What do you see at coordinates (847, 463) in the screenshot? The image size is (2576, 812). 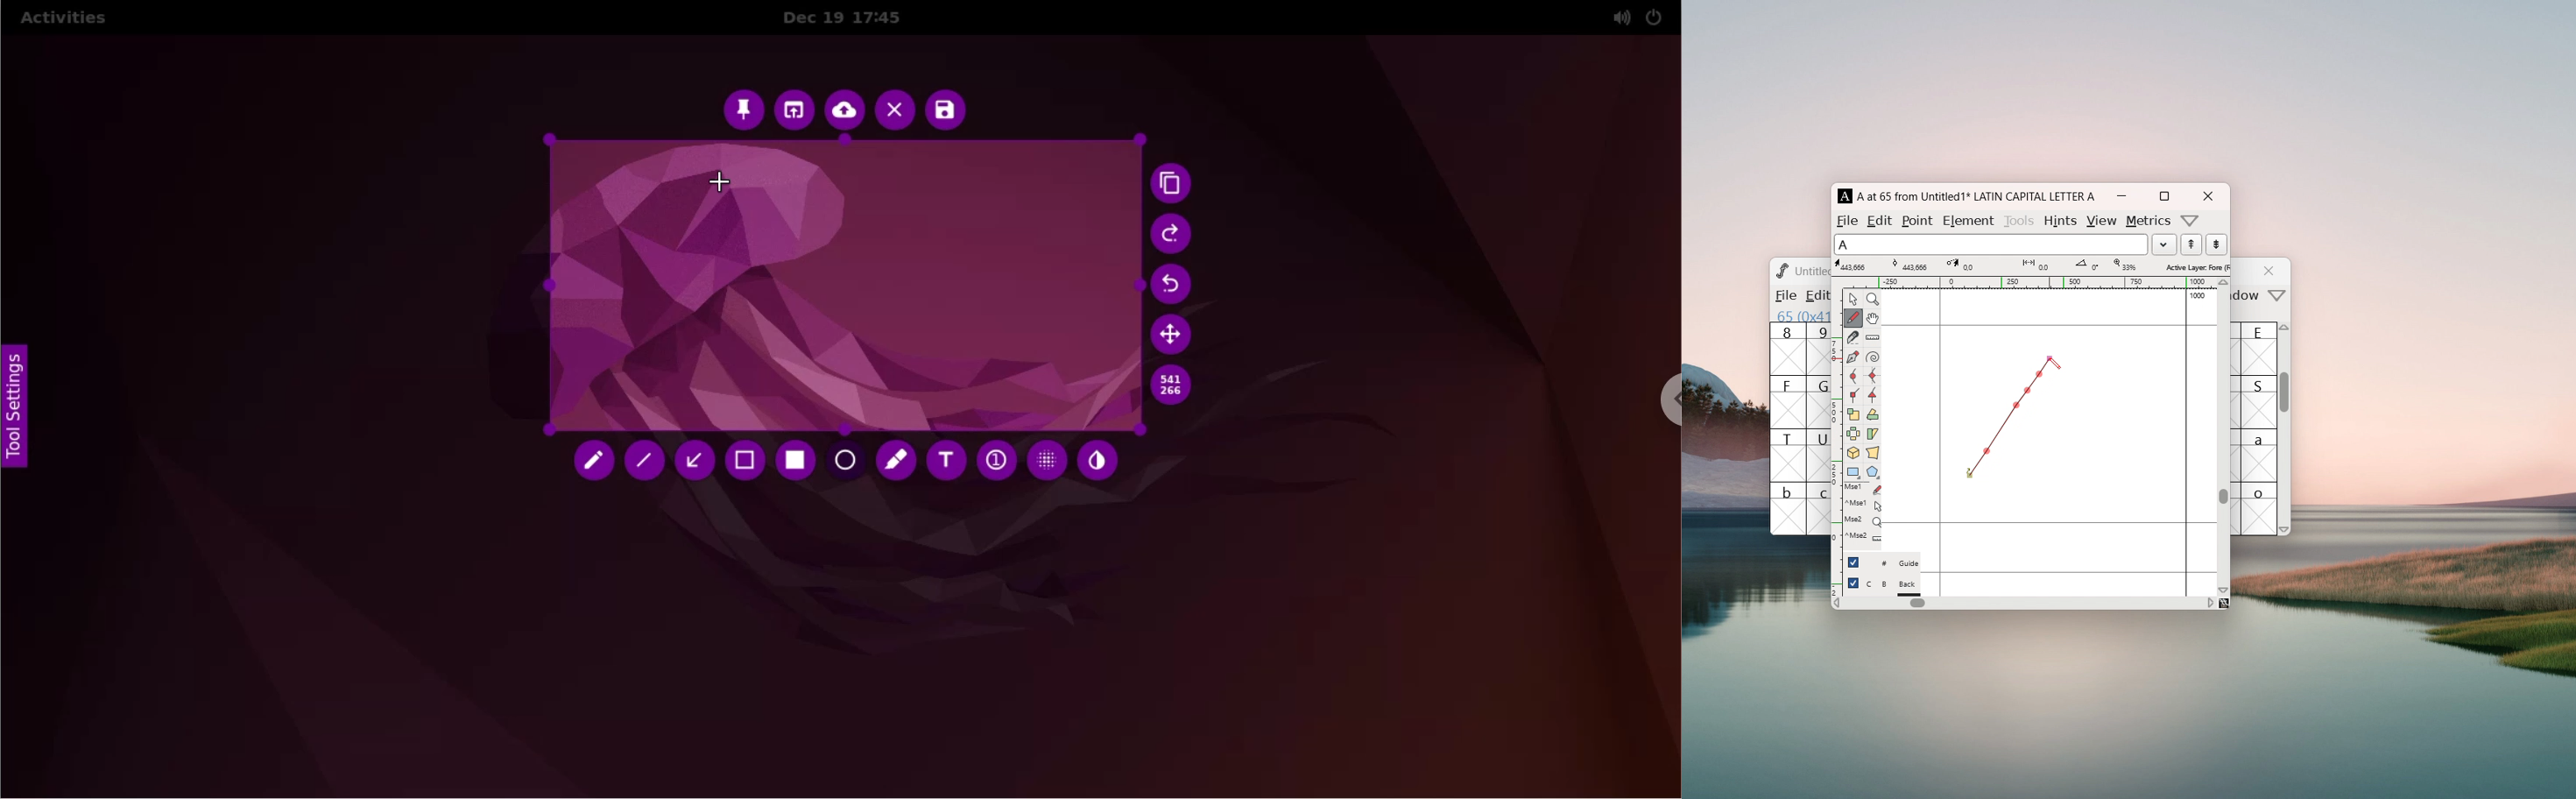 I see `circle tool` at bounding box center [847, 463].